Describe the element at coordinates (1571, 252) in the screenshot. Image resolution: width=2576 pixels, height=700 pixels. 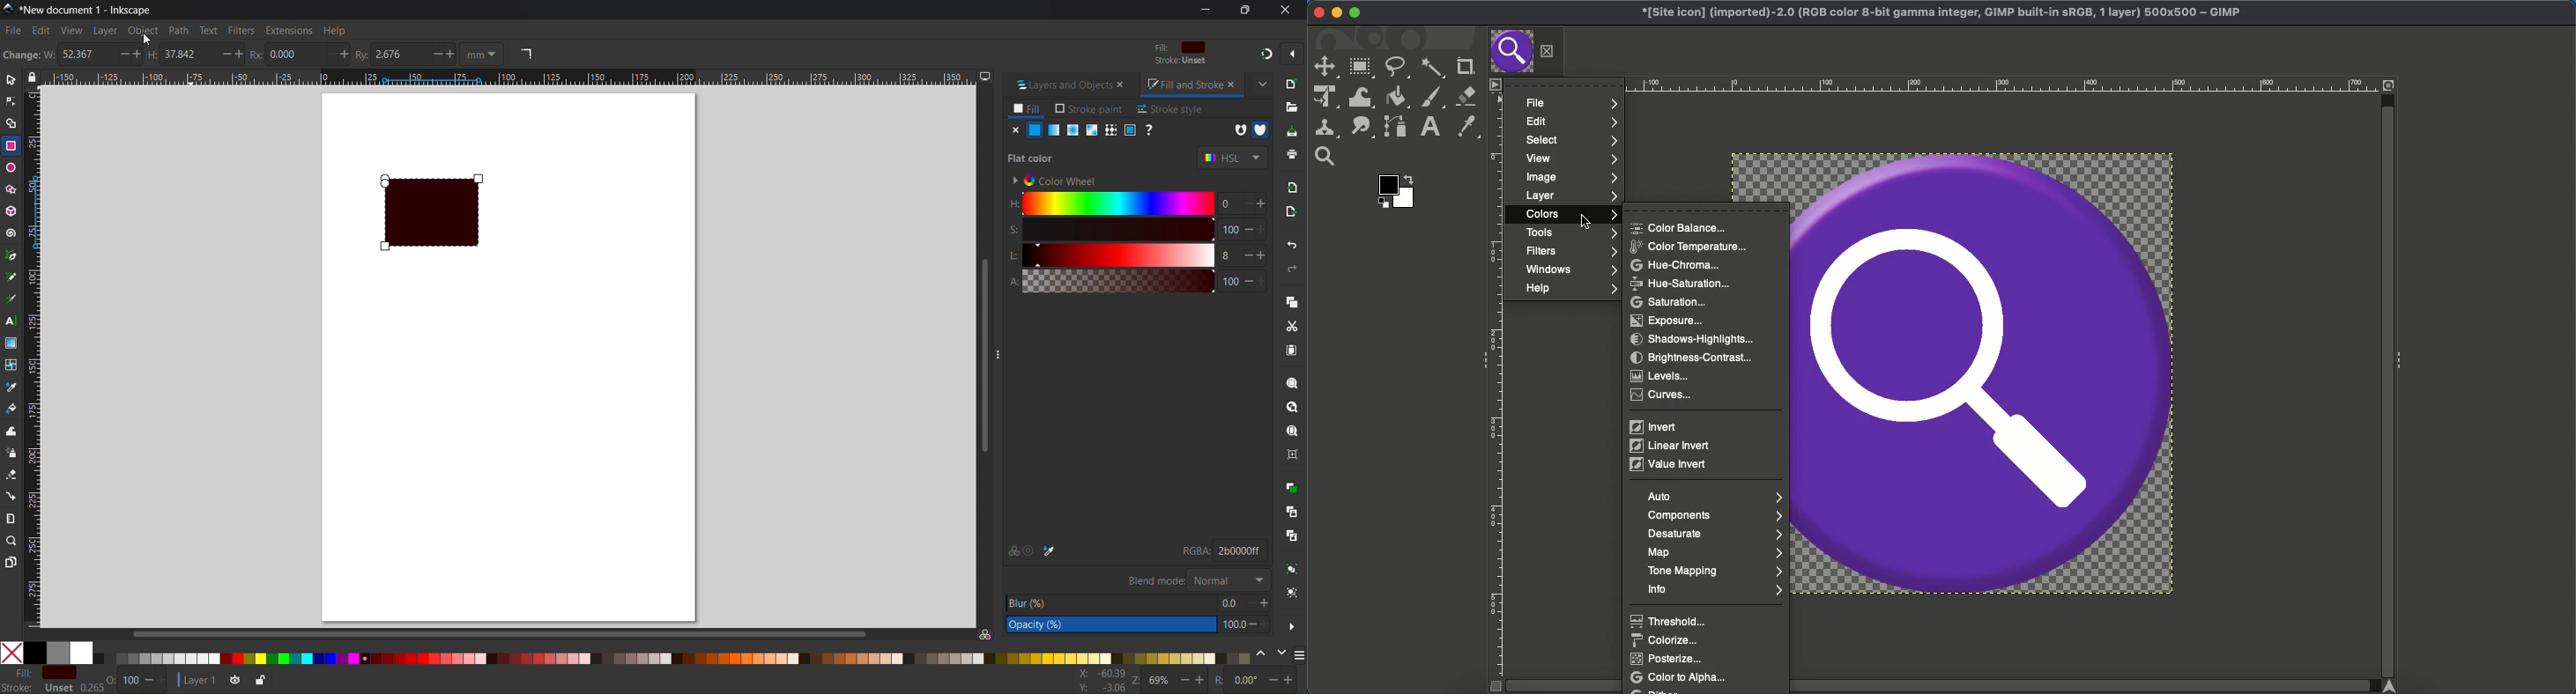
I see `Filters` at that location.